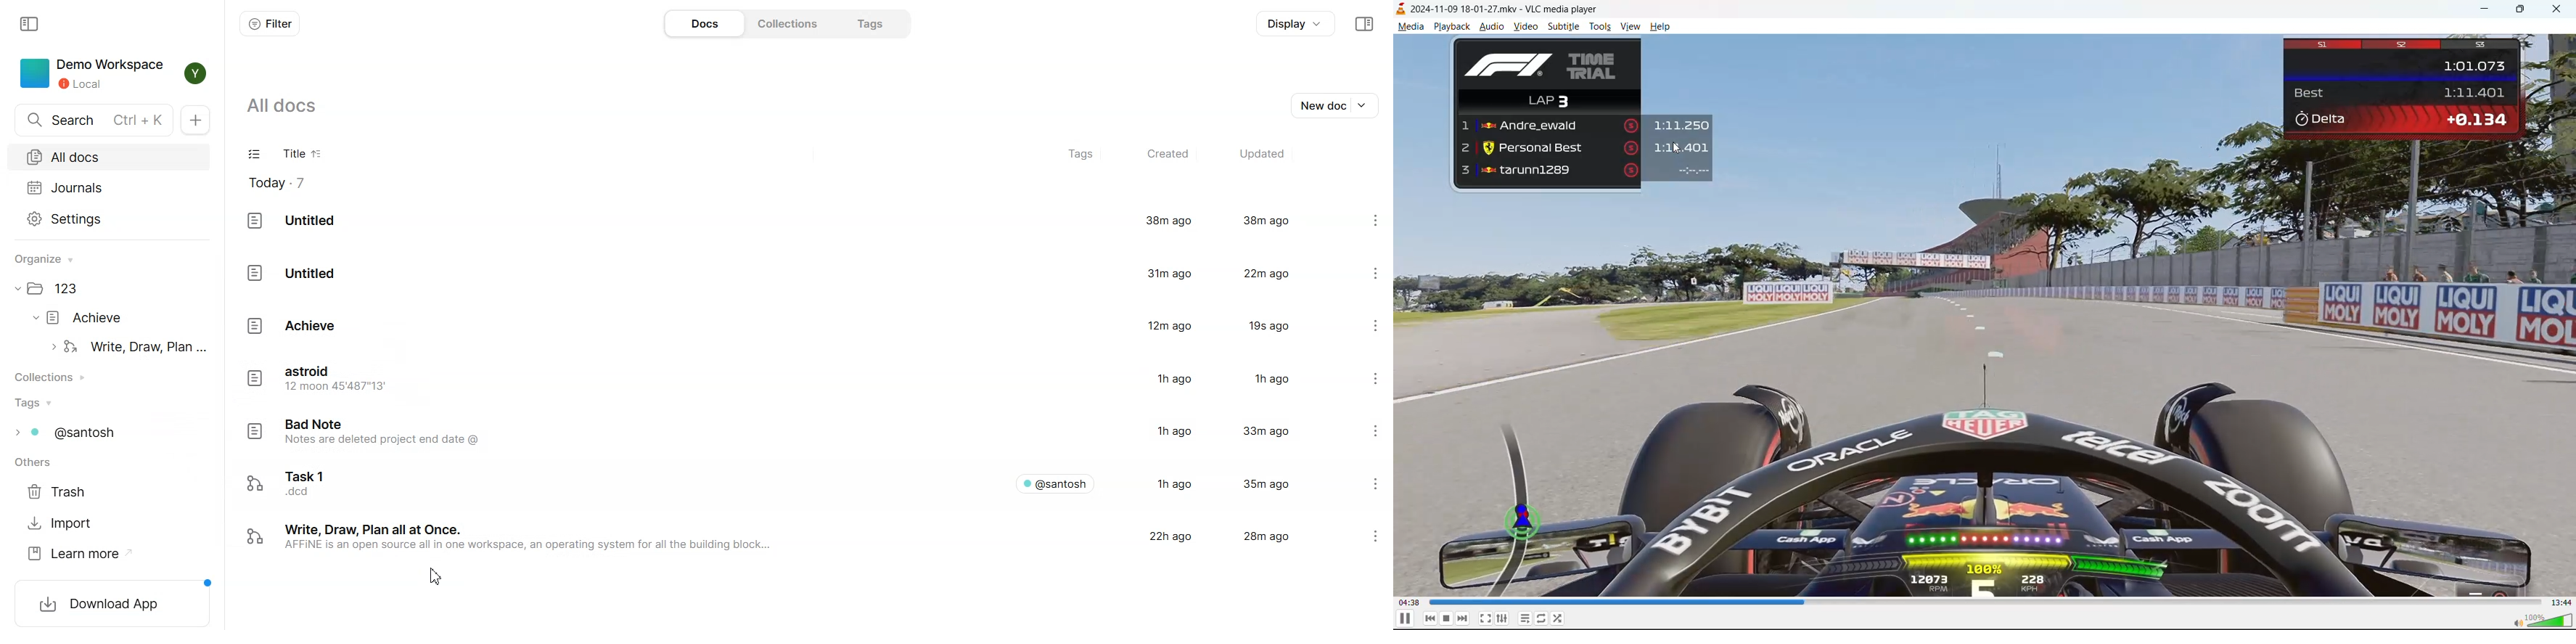 The width and height of the screenshot is (2576, 644). What do you see at coordinates (866, 23) in the screenshot?
I see `Tags` at bounding box center [866, 23].